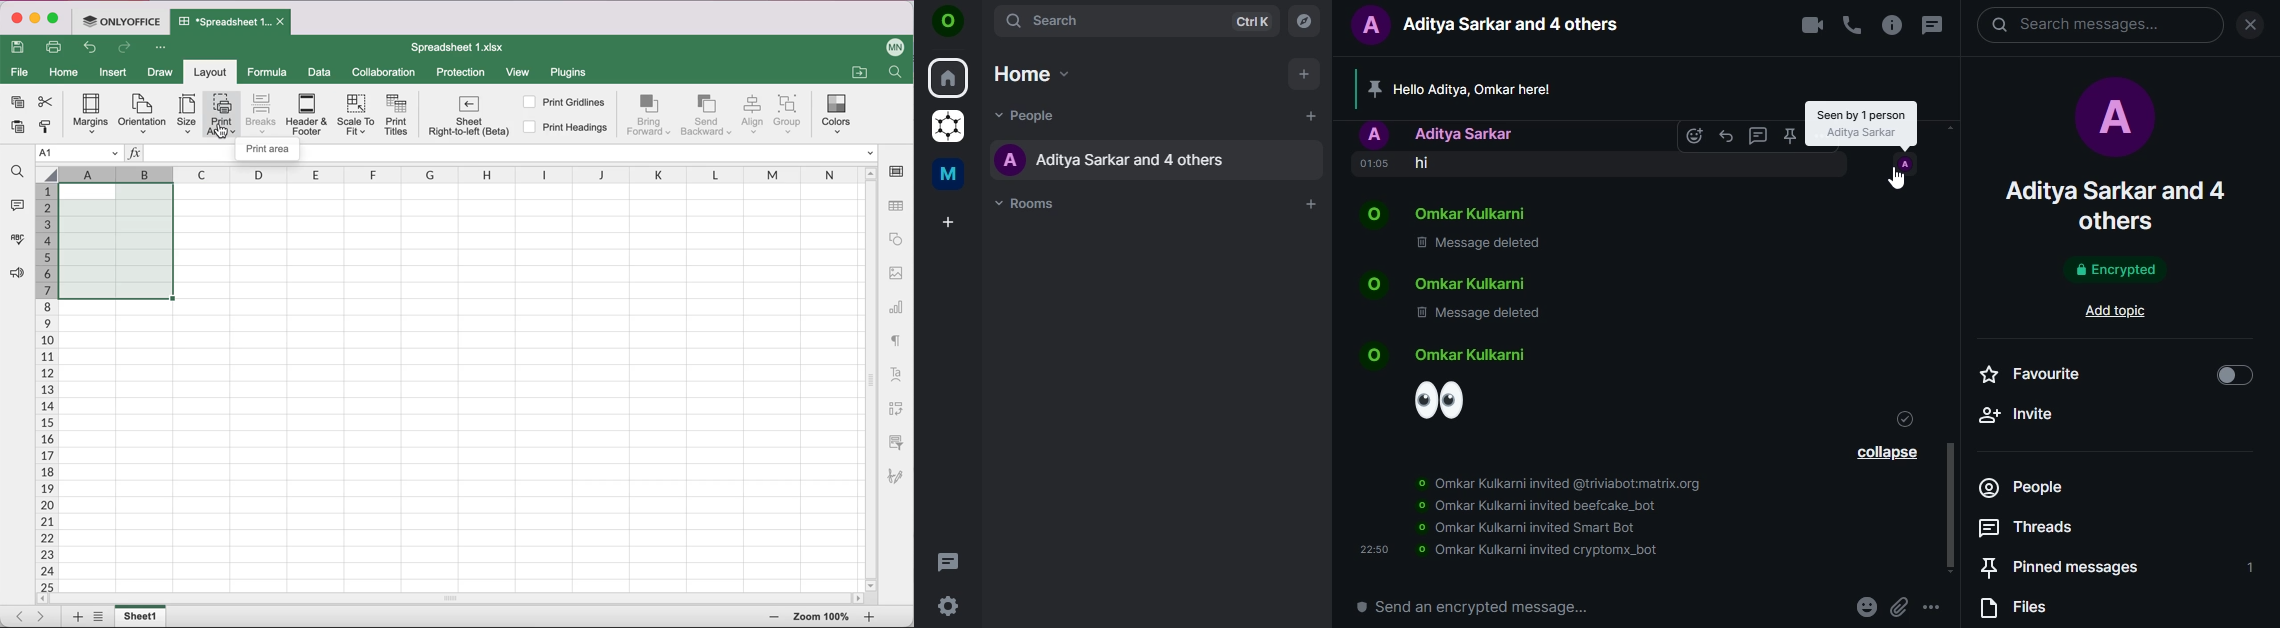 The width and height of the screenshot is (2296, 644). I want to click on save, so click(20, 48).